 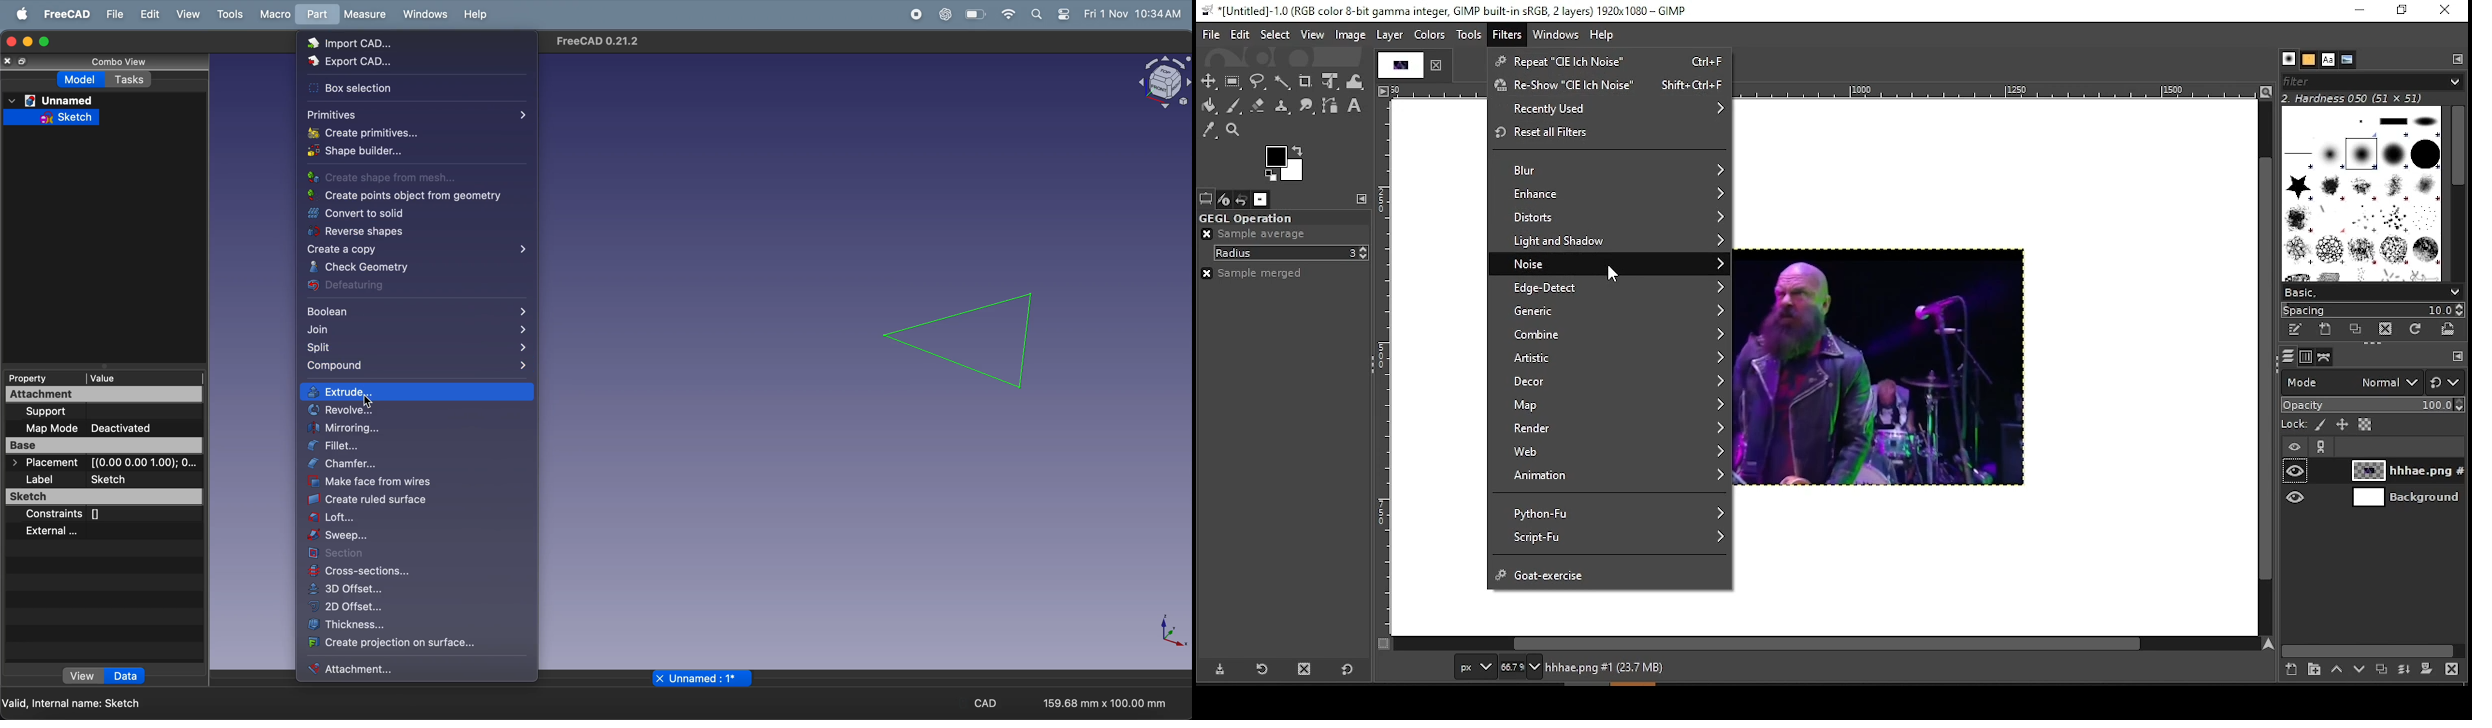 I want to click on label sketch, so click(x=105, y=480).